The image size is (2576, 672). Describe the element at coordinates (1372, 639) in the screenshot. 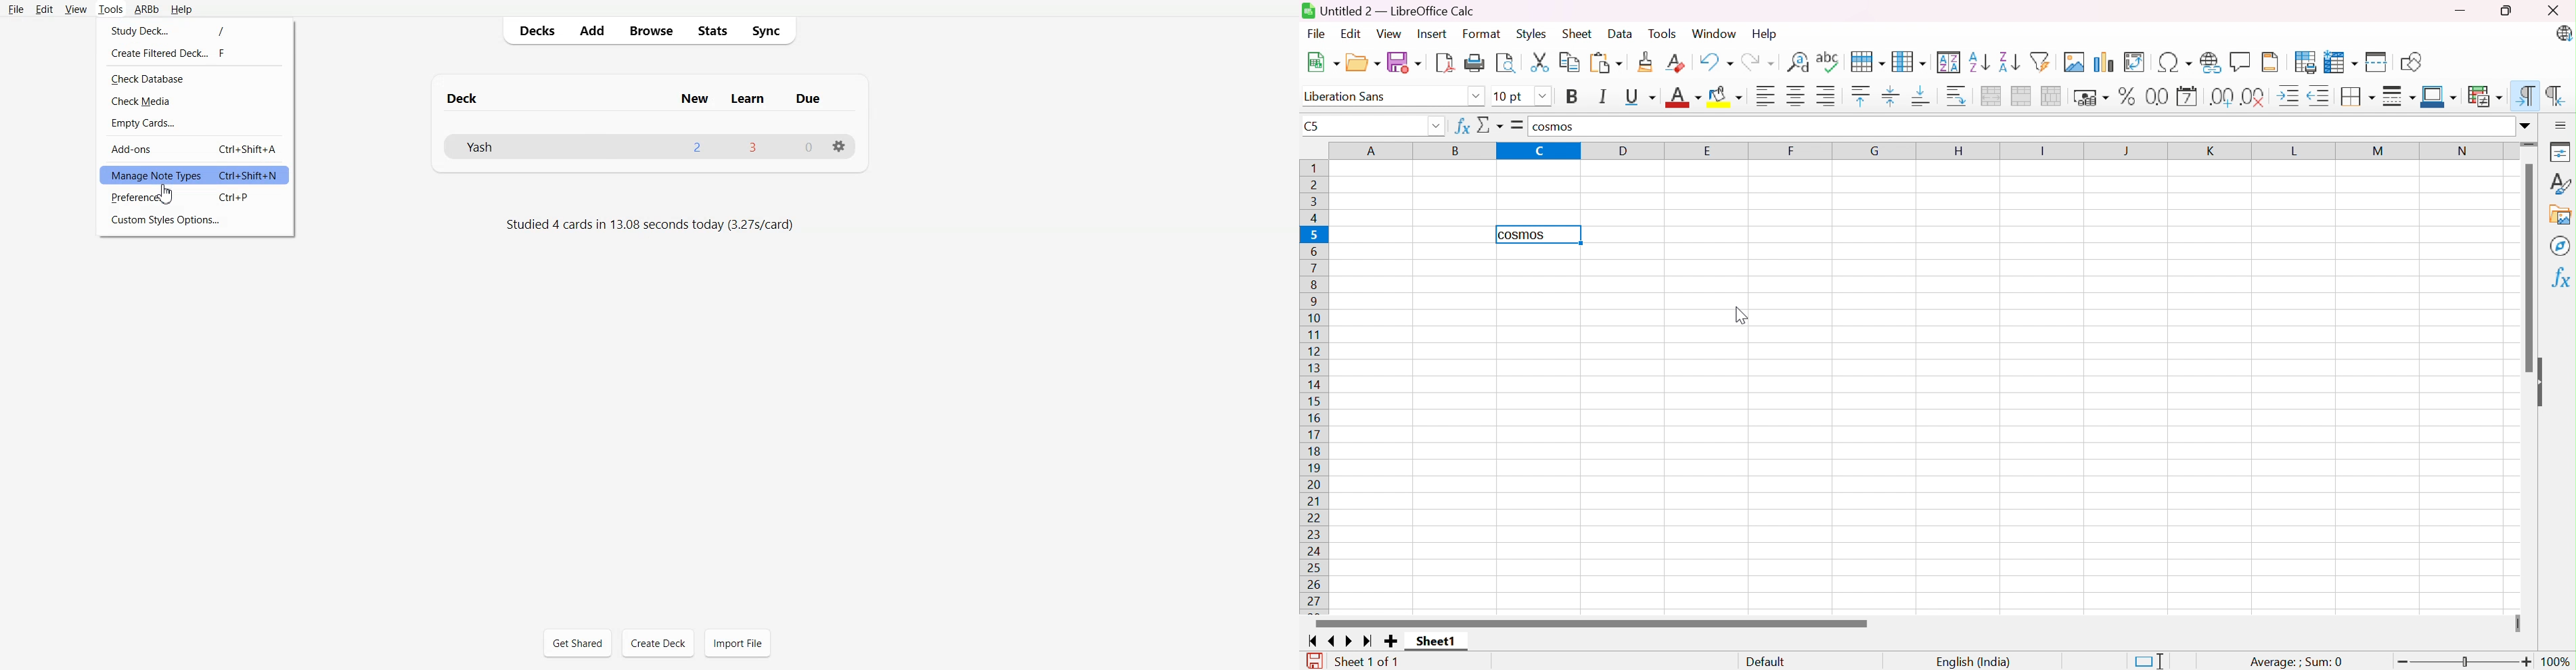

I see `Scroll to last page` at that location.